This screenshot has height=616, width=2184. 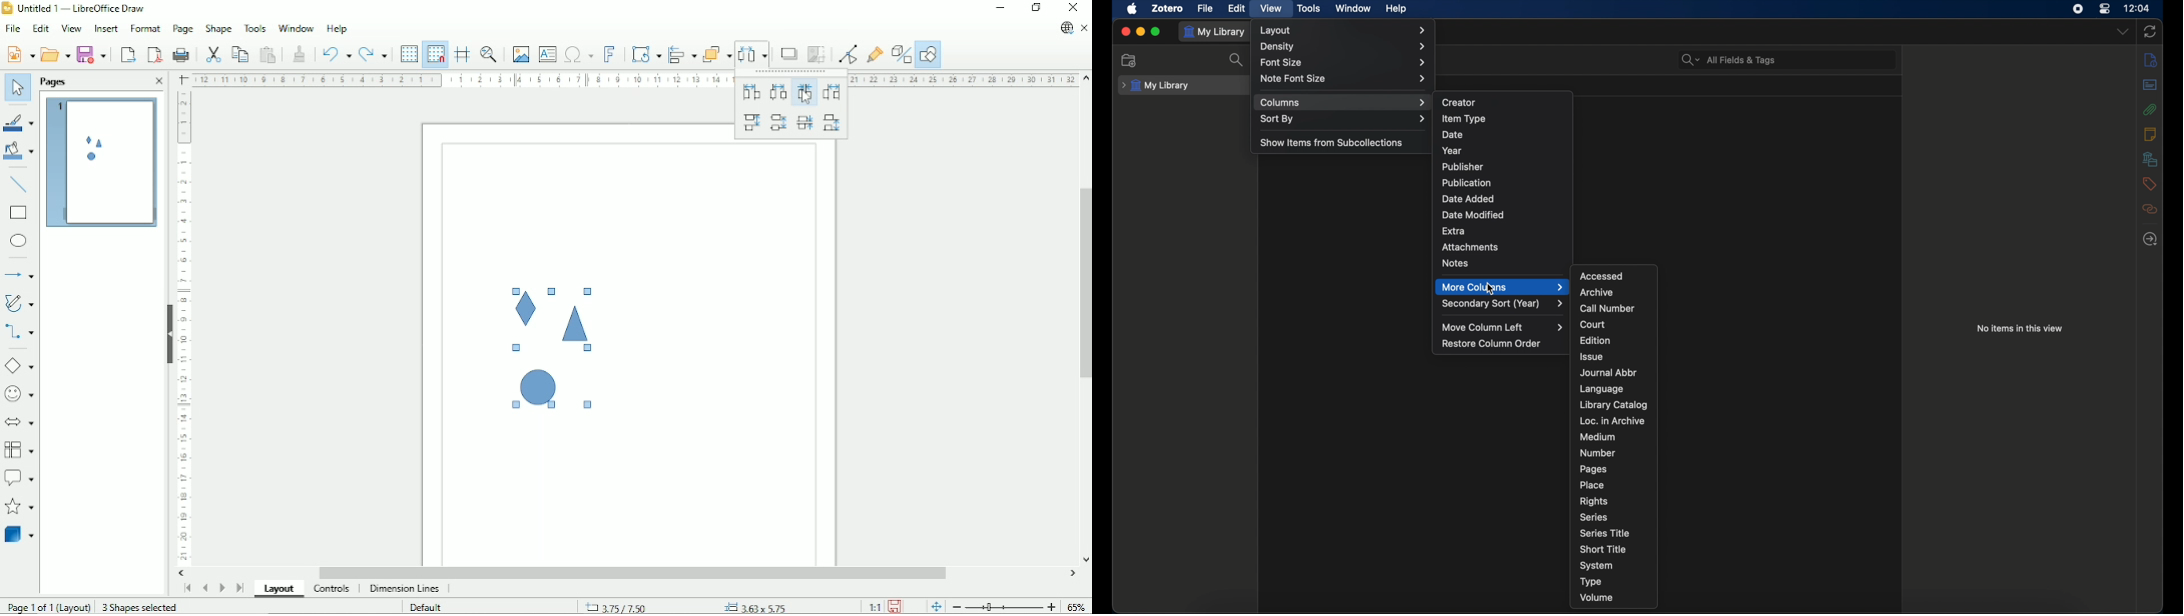 I want to click on Help, so click(x=337, y=29).